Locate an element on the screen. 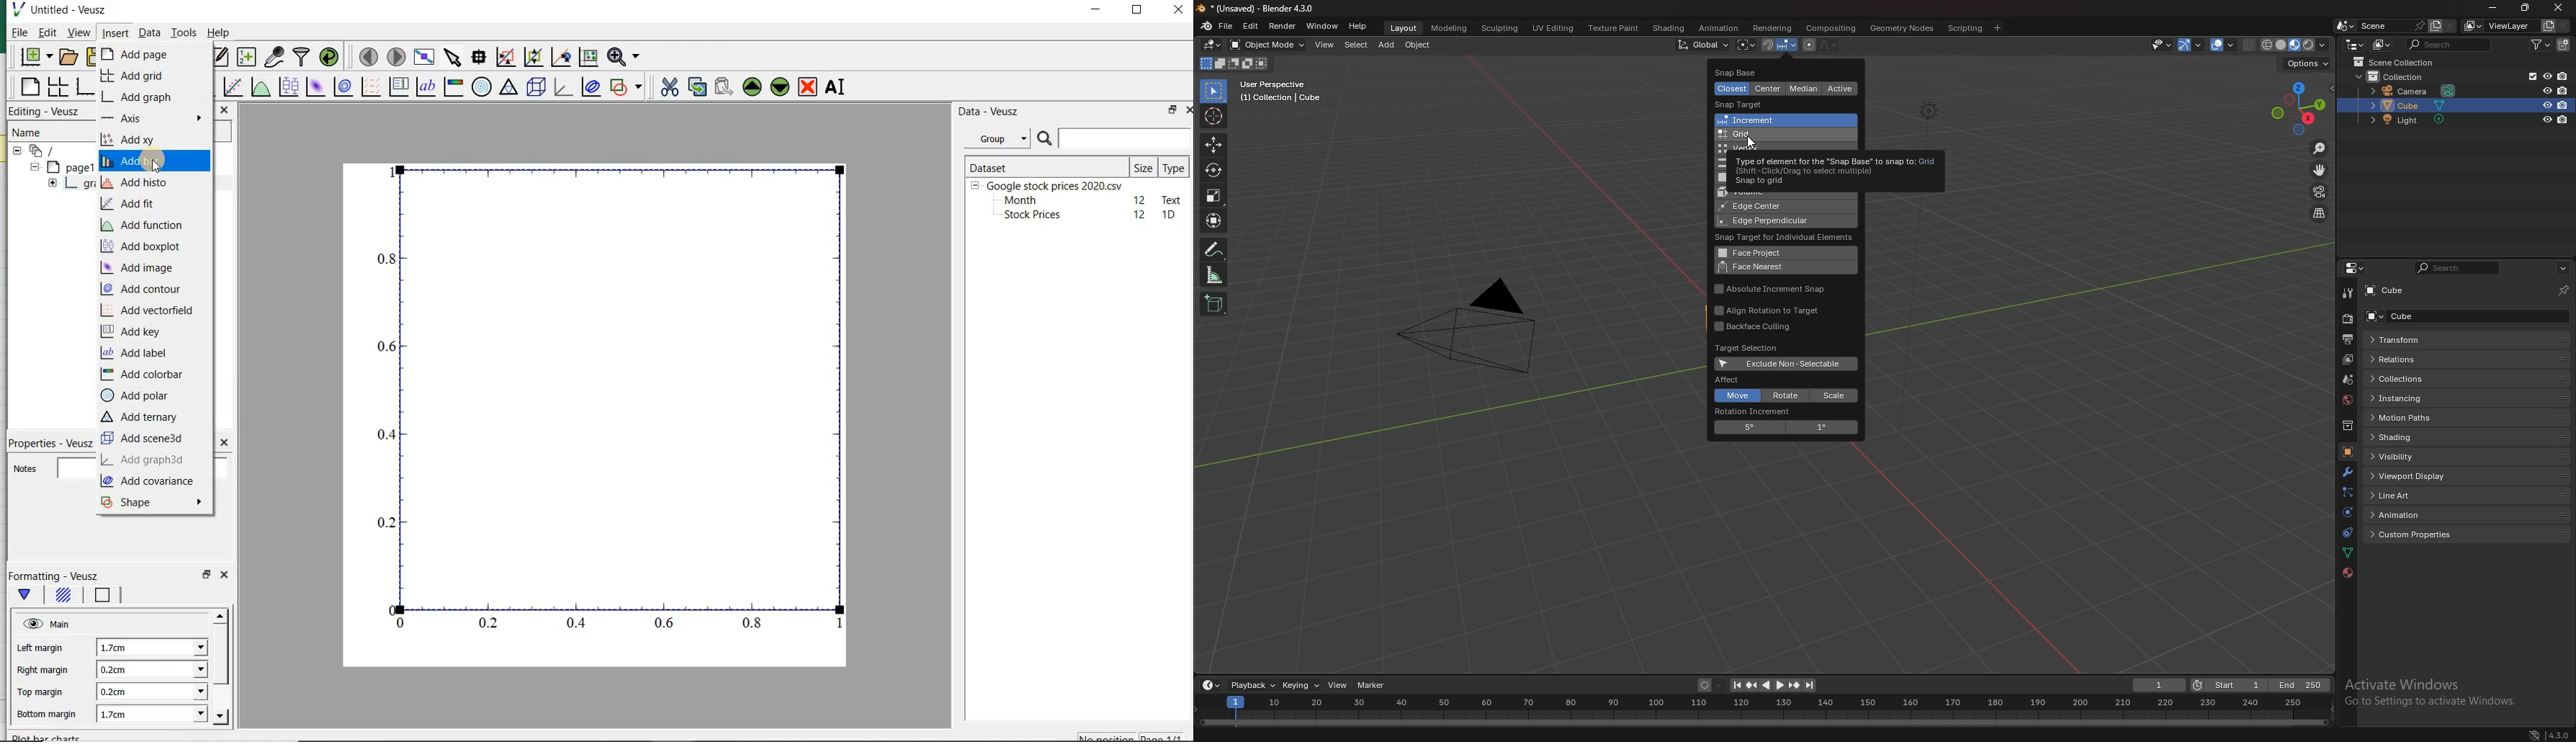 Image resolution: width=2576 pixels, height=756 pixels. tooltip is located at coordinates (1833, 167).